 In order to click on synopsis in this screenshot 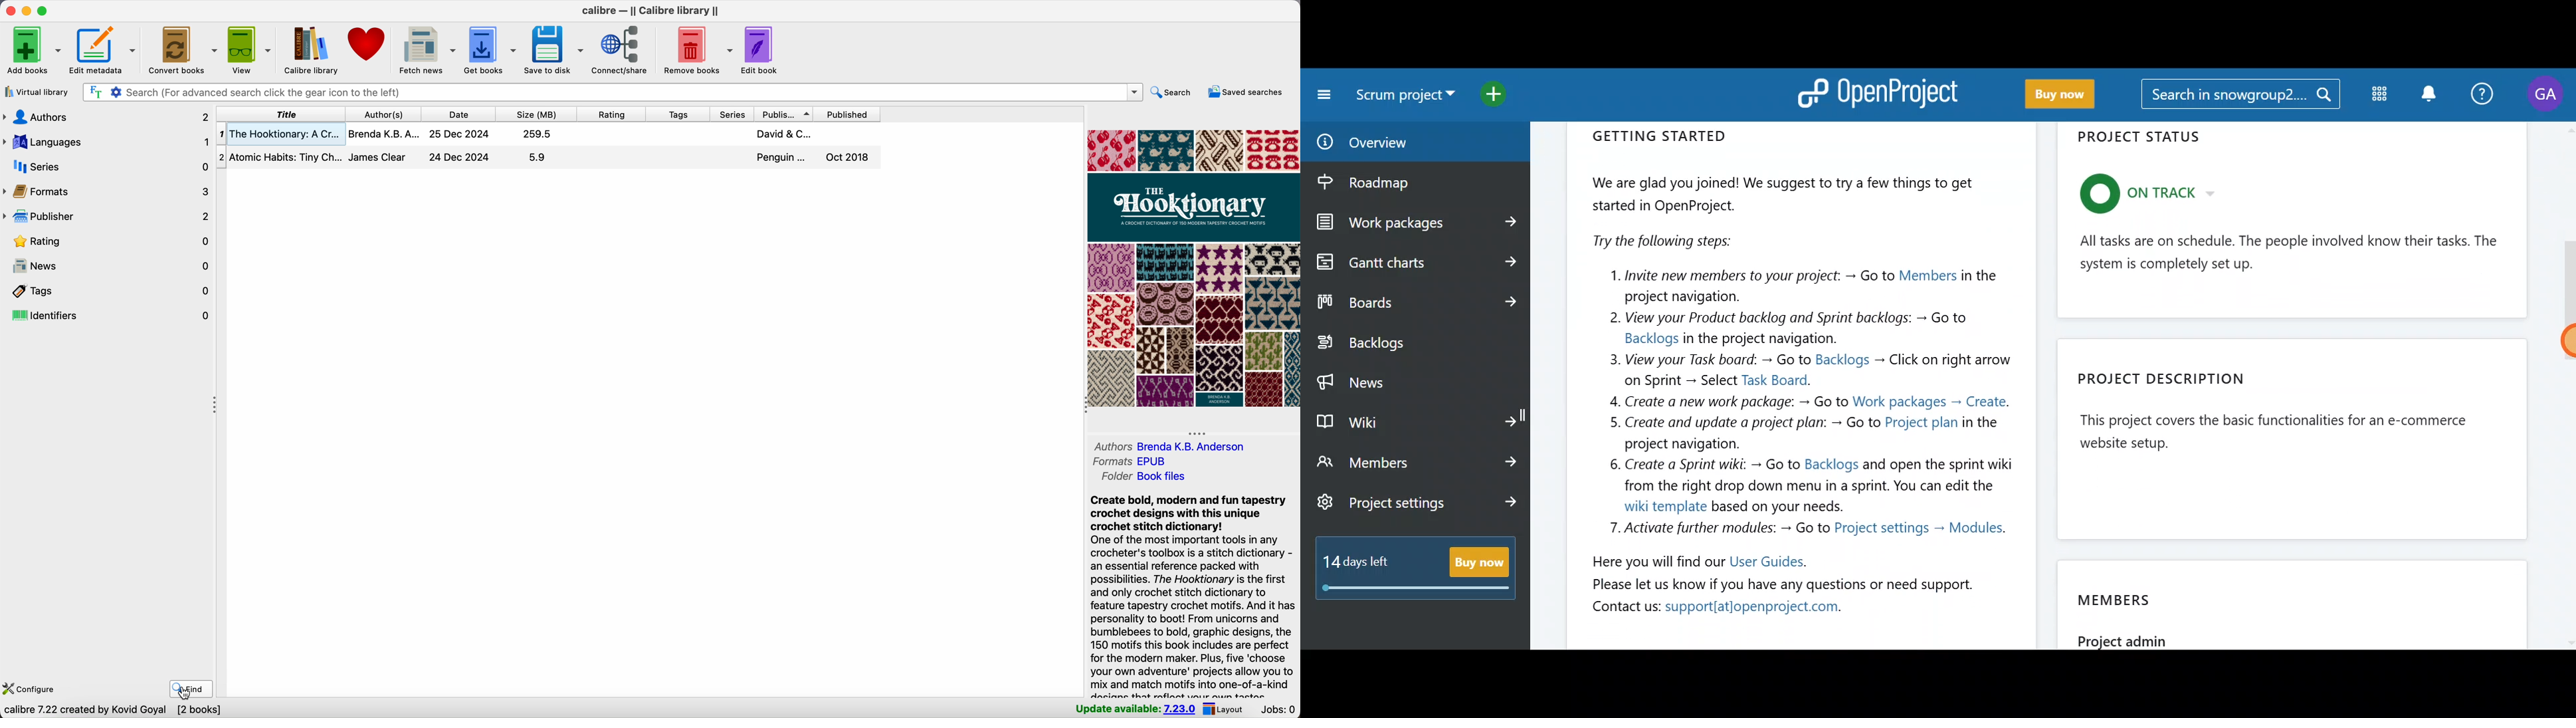, I will do `click(1194, 595)`.